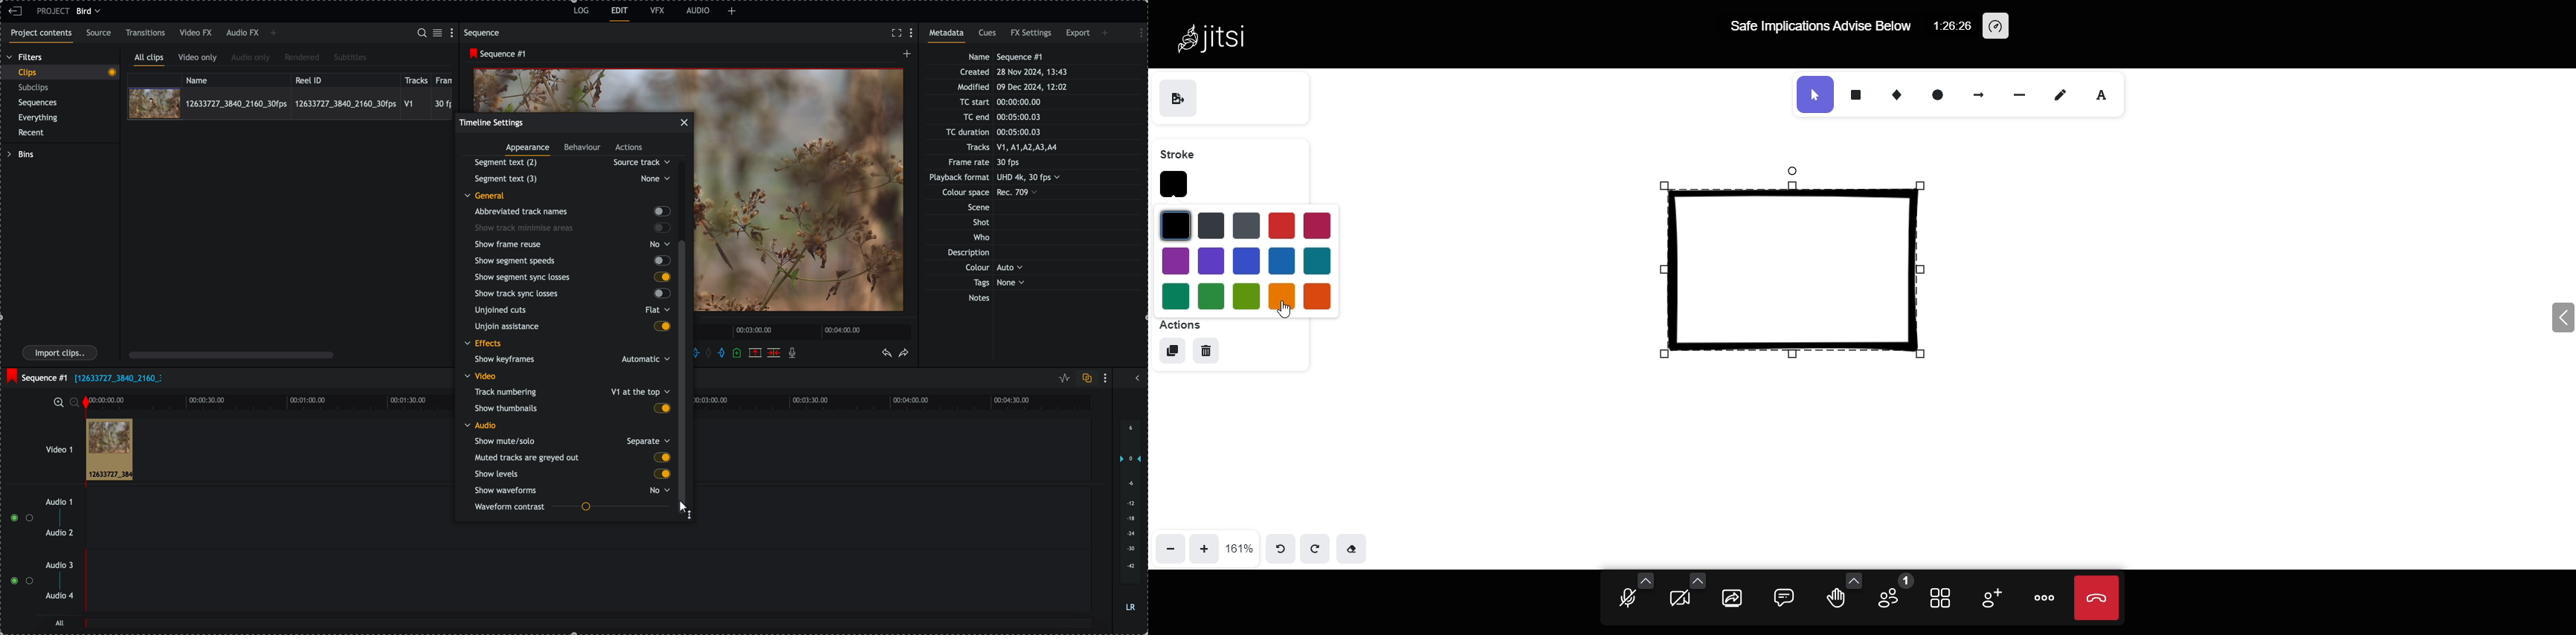 The image size is (2576, 644). I want to click on blue, so click(1214, 226).